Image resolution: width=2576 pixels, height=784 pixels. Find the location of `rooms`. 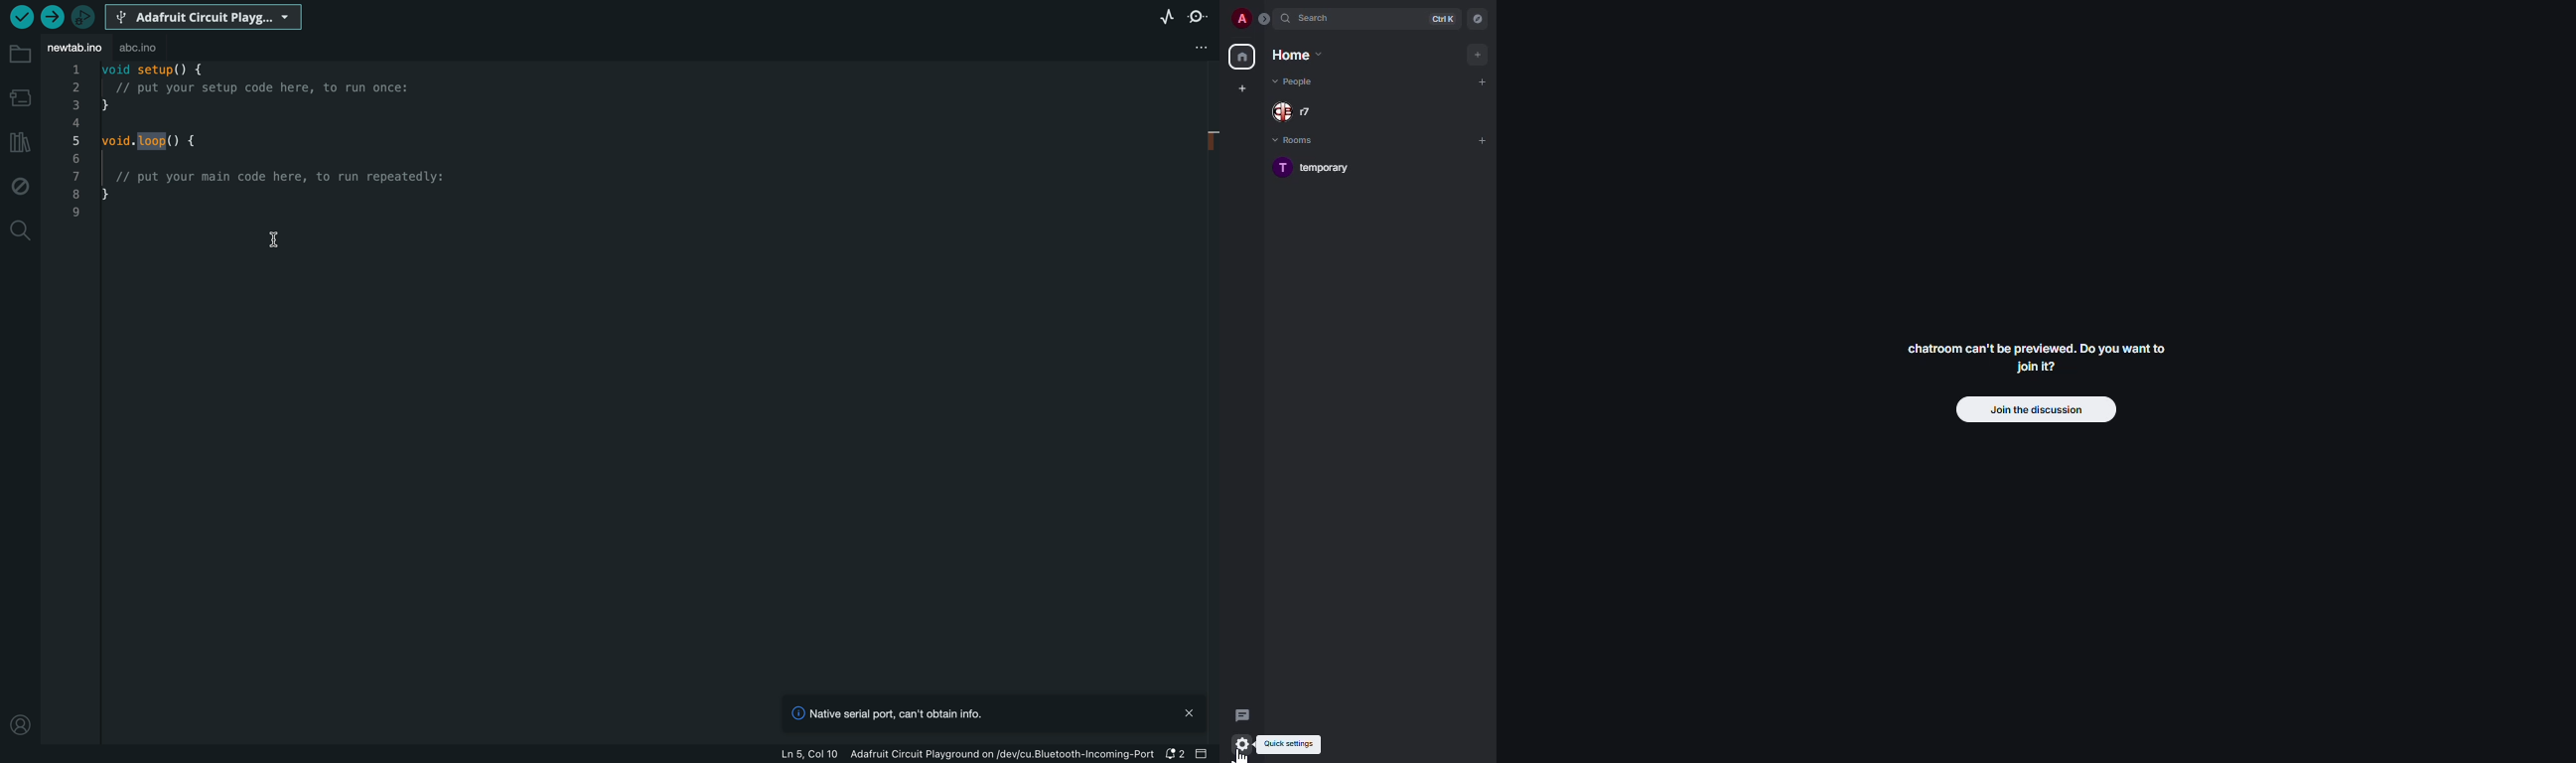

rooms is located at coordinates (1300, 142).